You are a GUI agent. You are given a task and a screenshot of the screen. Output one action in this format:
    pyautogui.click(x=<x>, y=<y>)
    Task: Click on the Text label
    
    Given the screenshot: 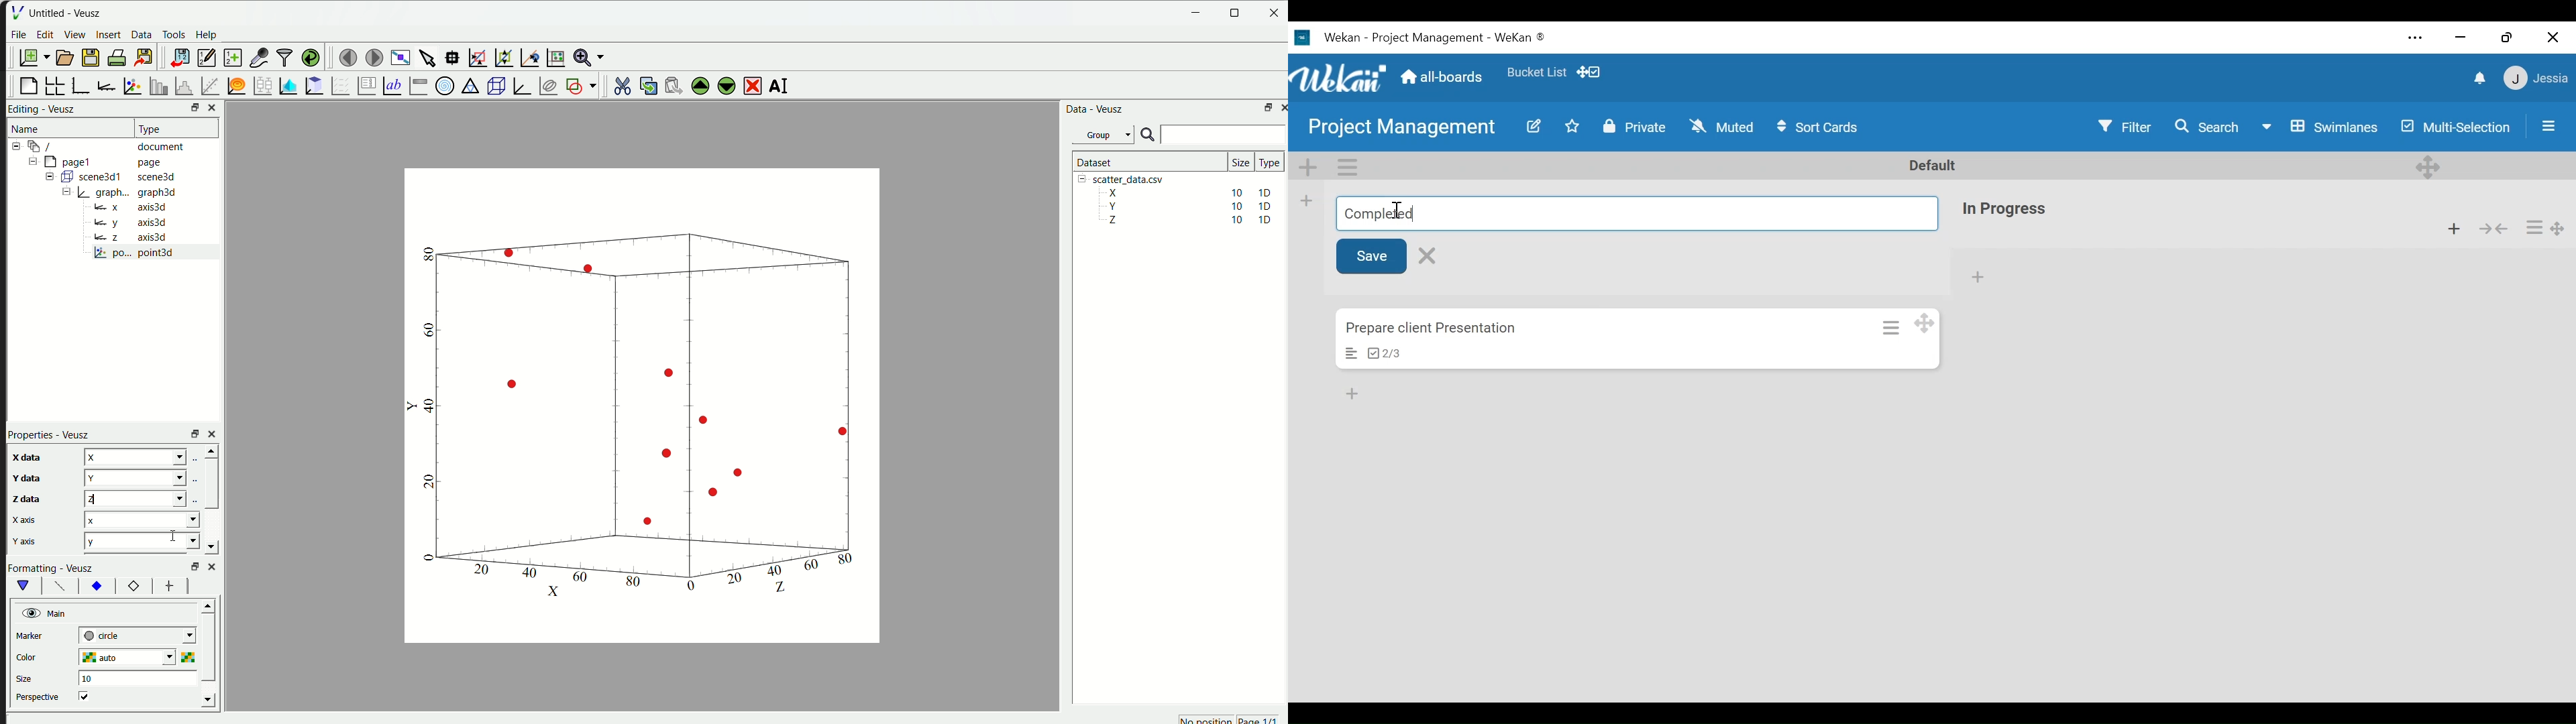 What is the action you would take?
    pyautogui.click(x=391, y=86)
    